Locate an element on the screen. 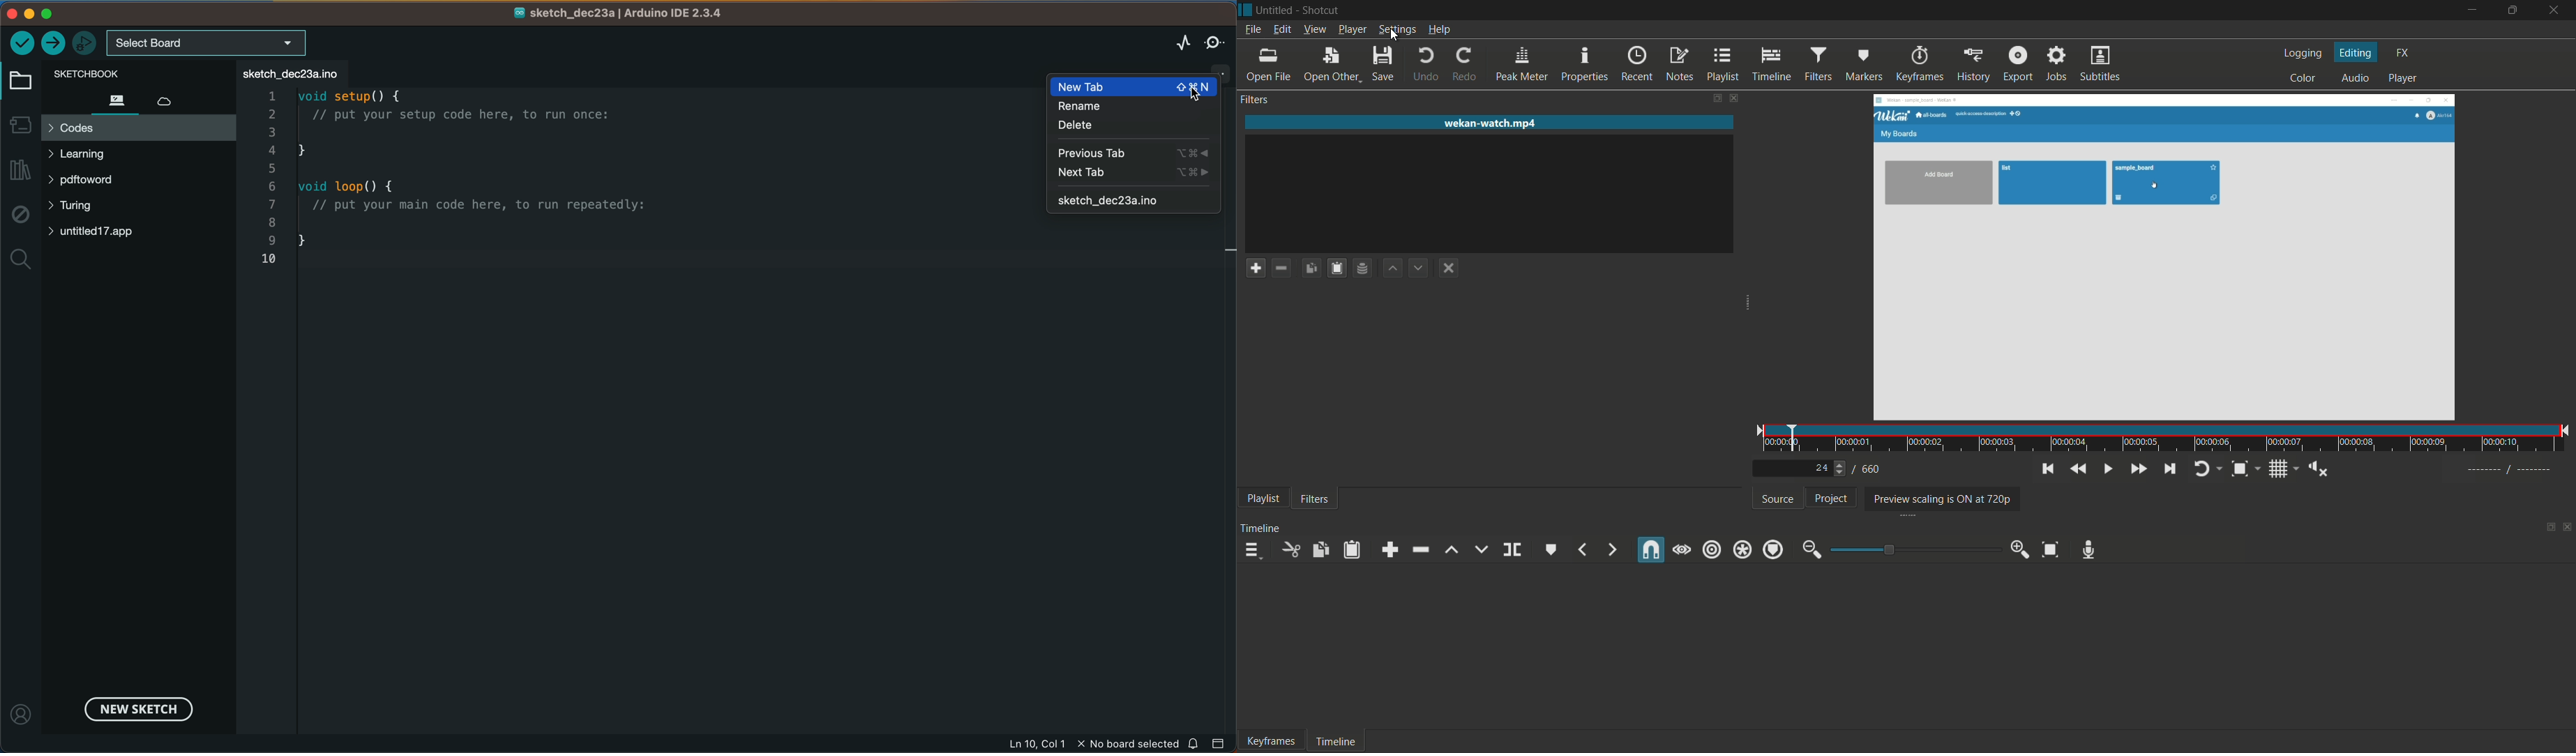 Image resolution: width=2576 pixels, height=756 pixels. move filter down is located at coordinates (1422, 268).